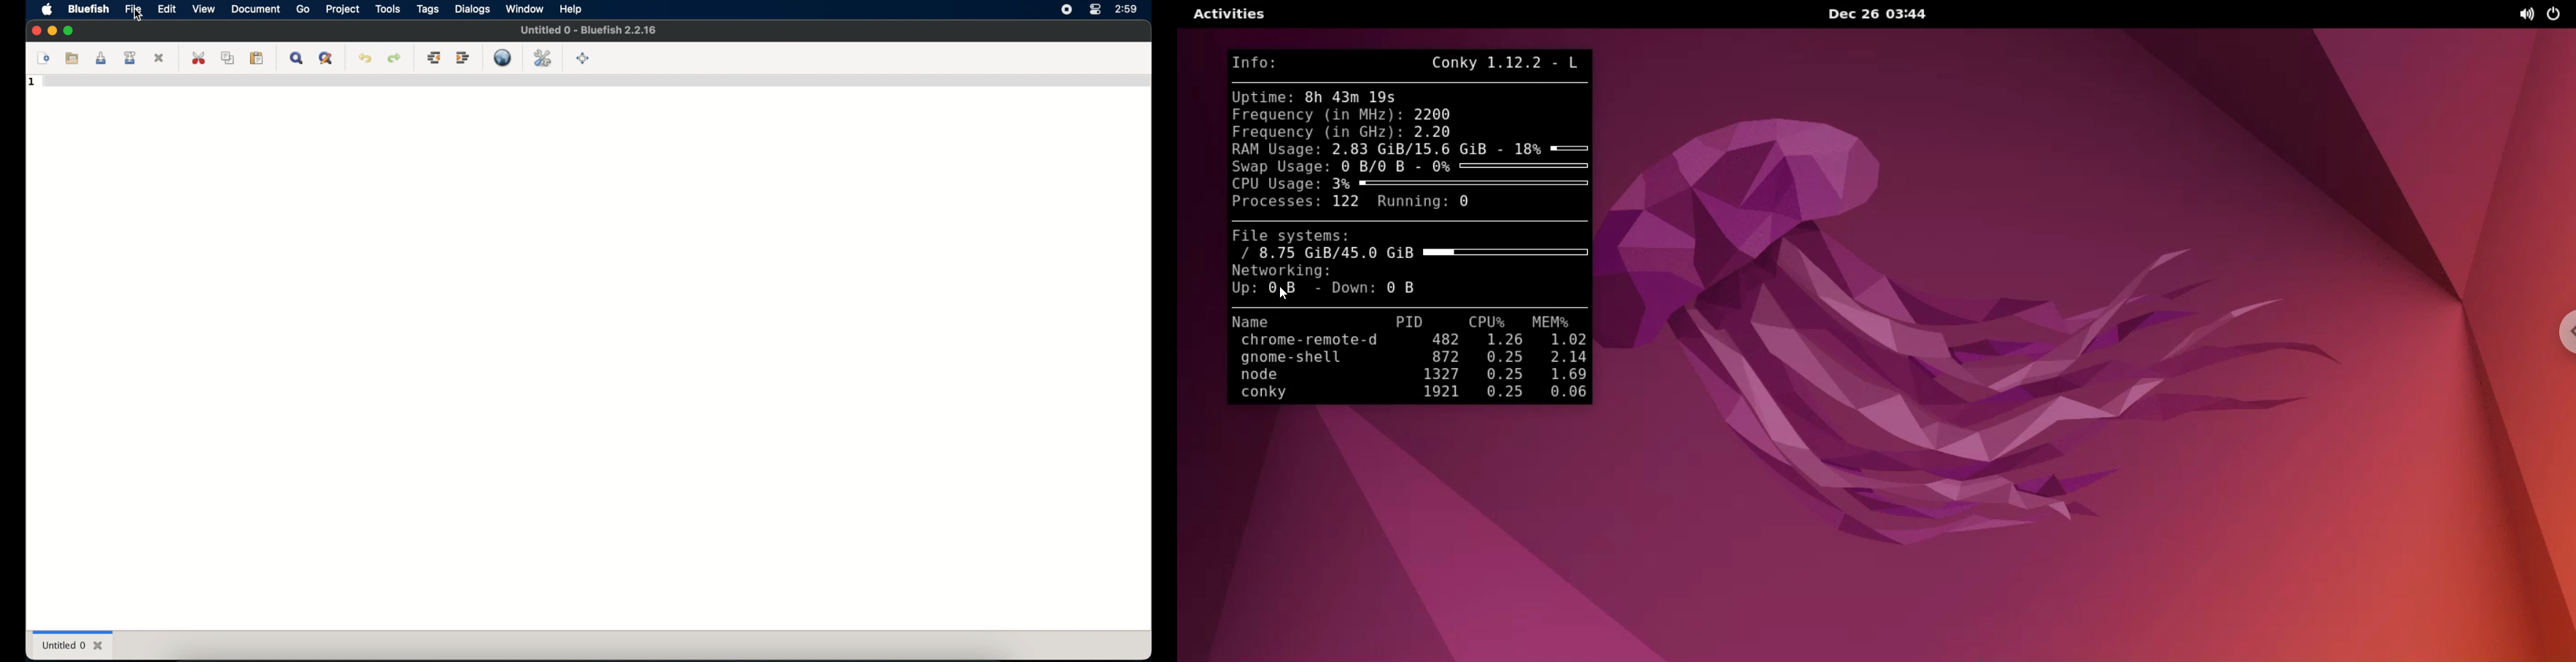 This screenshot has height=672, width=2576. What do you see at coordinates (101, 58) in the screenshot?
I see `save current file` at bounding box center [101, 58].